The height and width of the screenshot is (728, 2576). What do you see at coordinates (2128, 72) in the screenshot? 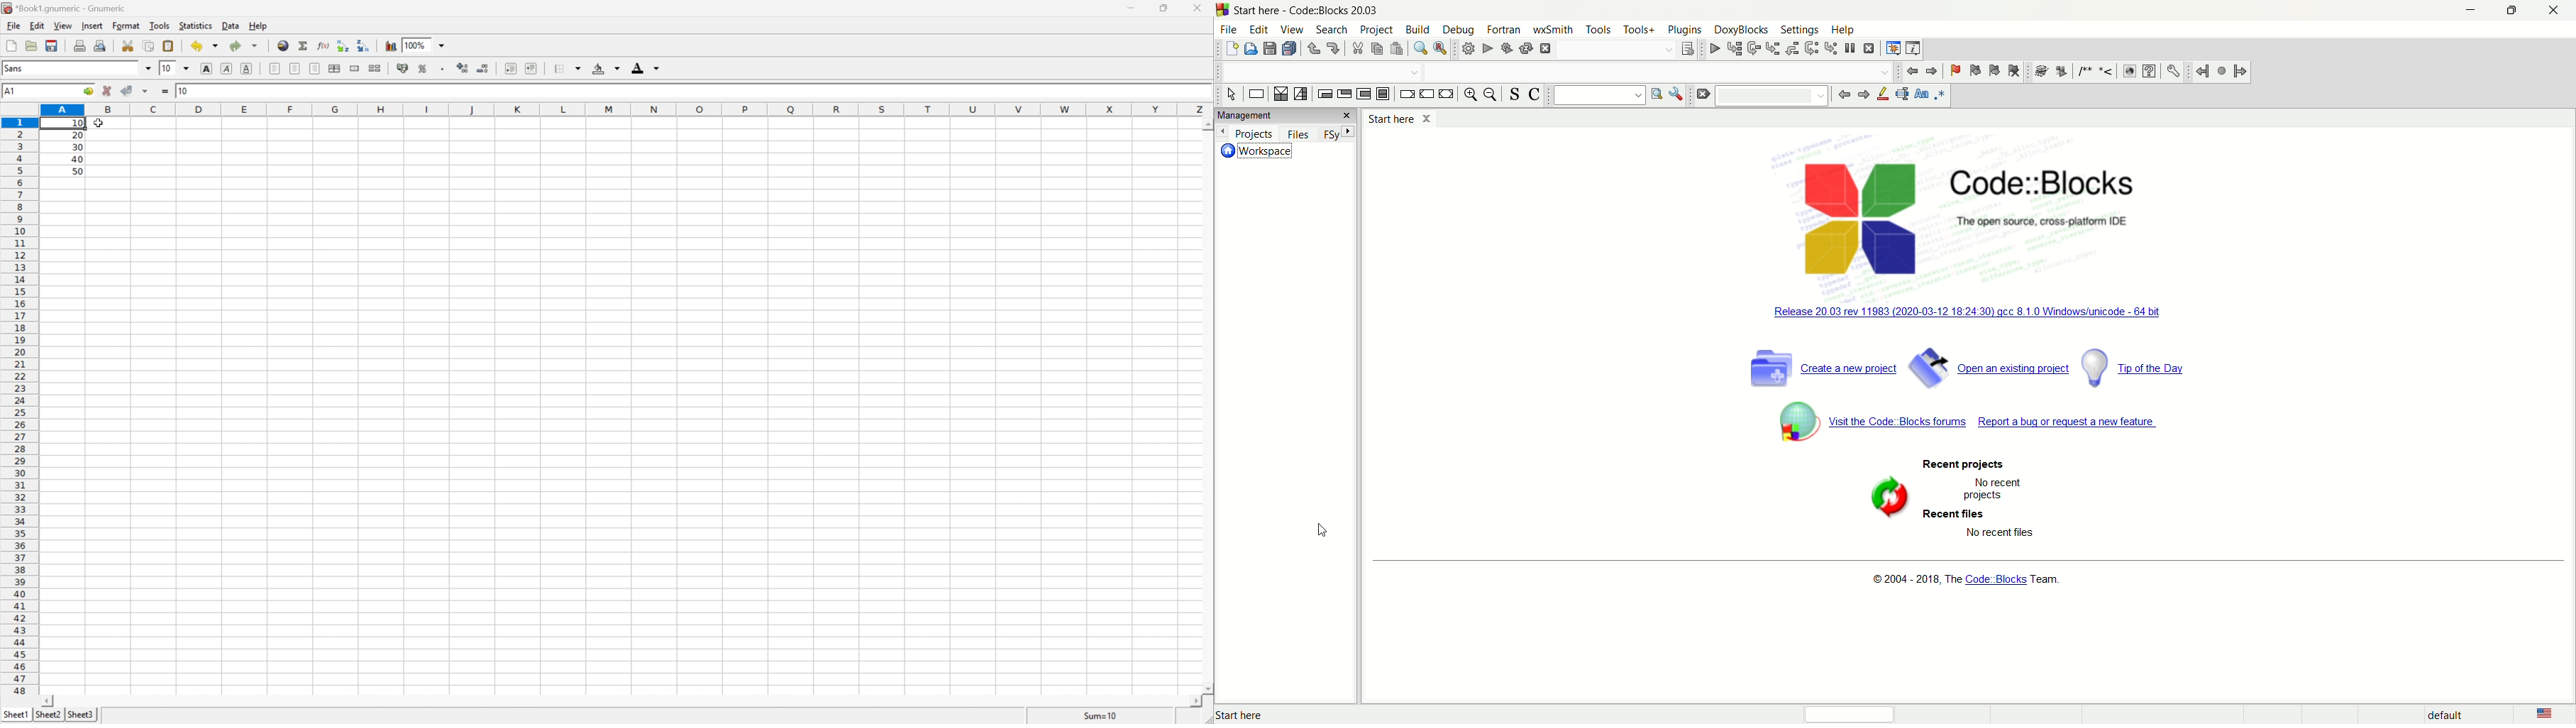
I see `web` at bounding box center [2128, 72].